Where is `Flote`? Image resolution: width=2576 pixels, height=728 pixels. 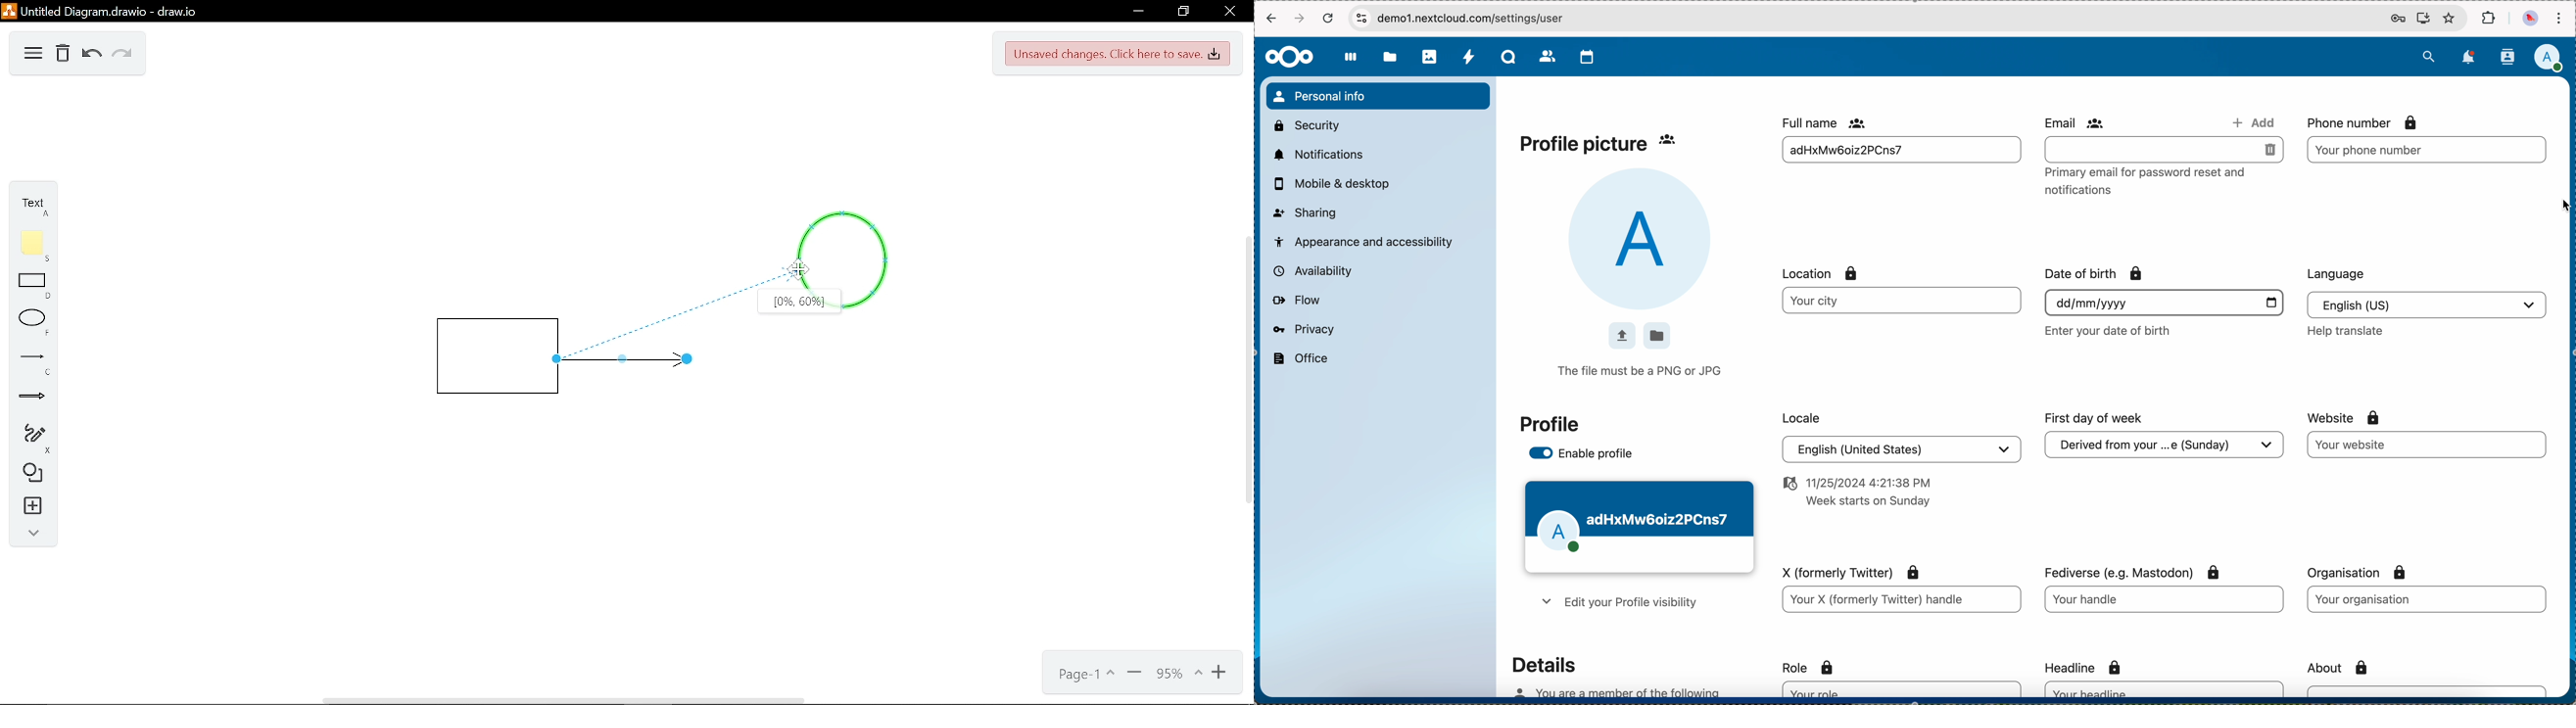 Flote is located at coordinates (29, 246).